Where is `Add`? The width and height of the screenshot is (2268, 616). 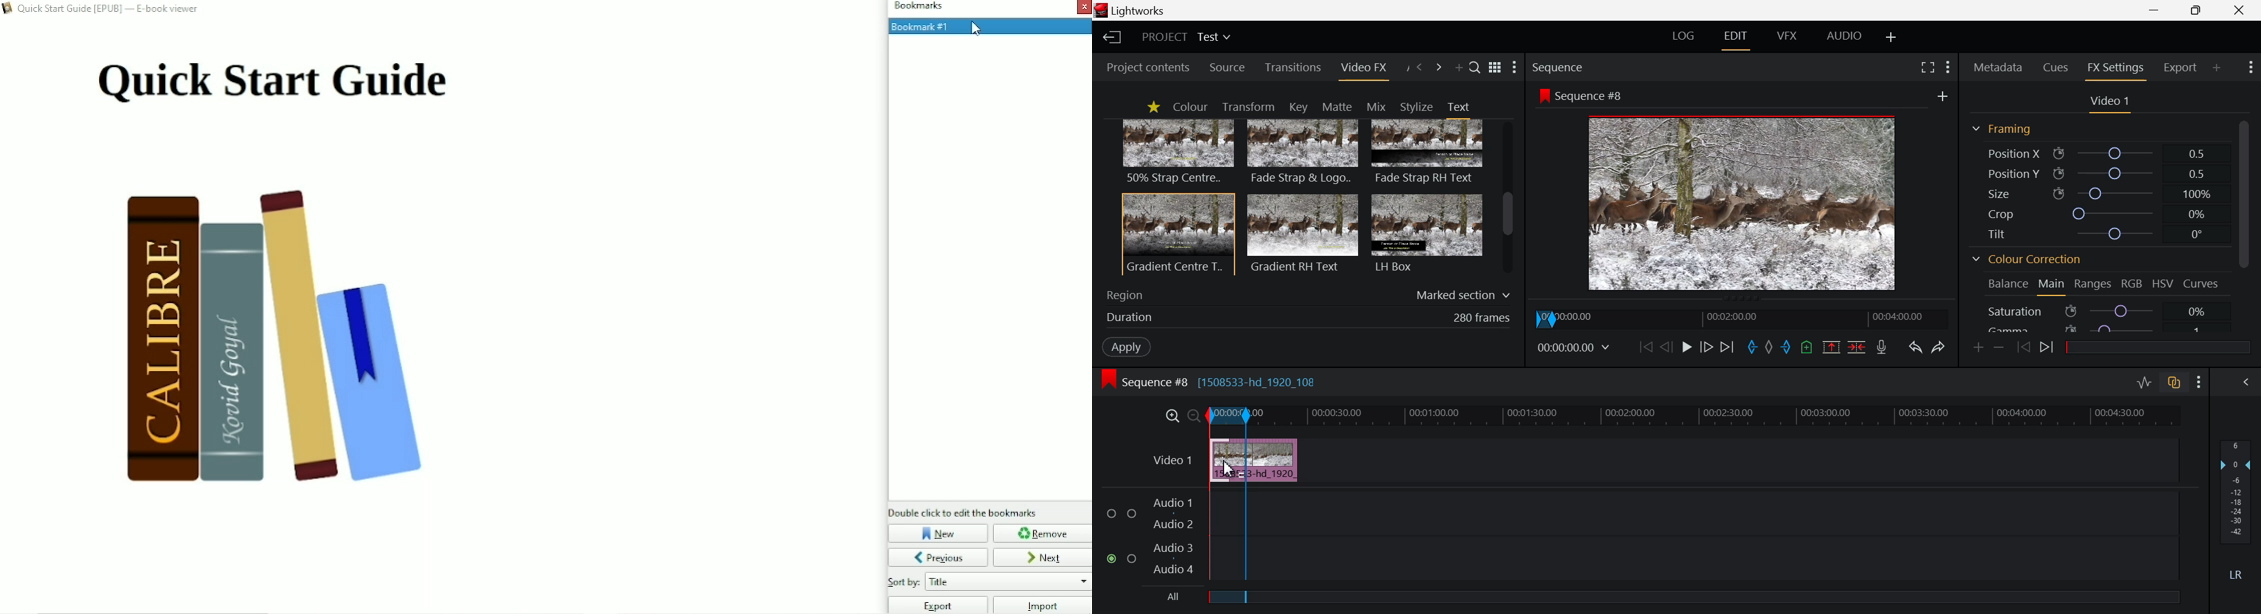
Add is located at coordinates (1939, 95).